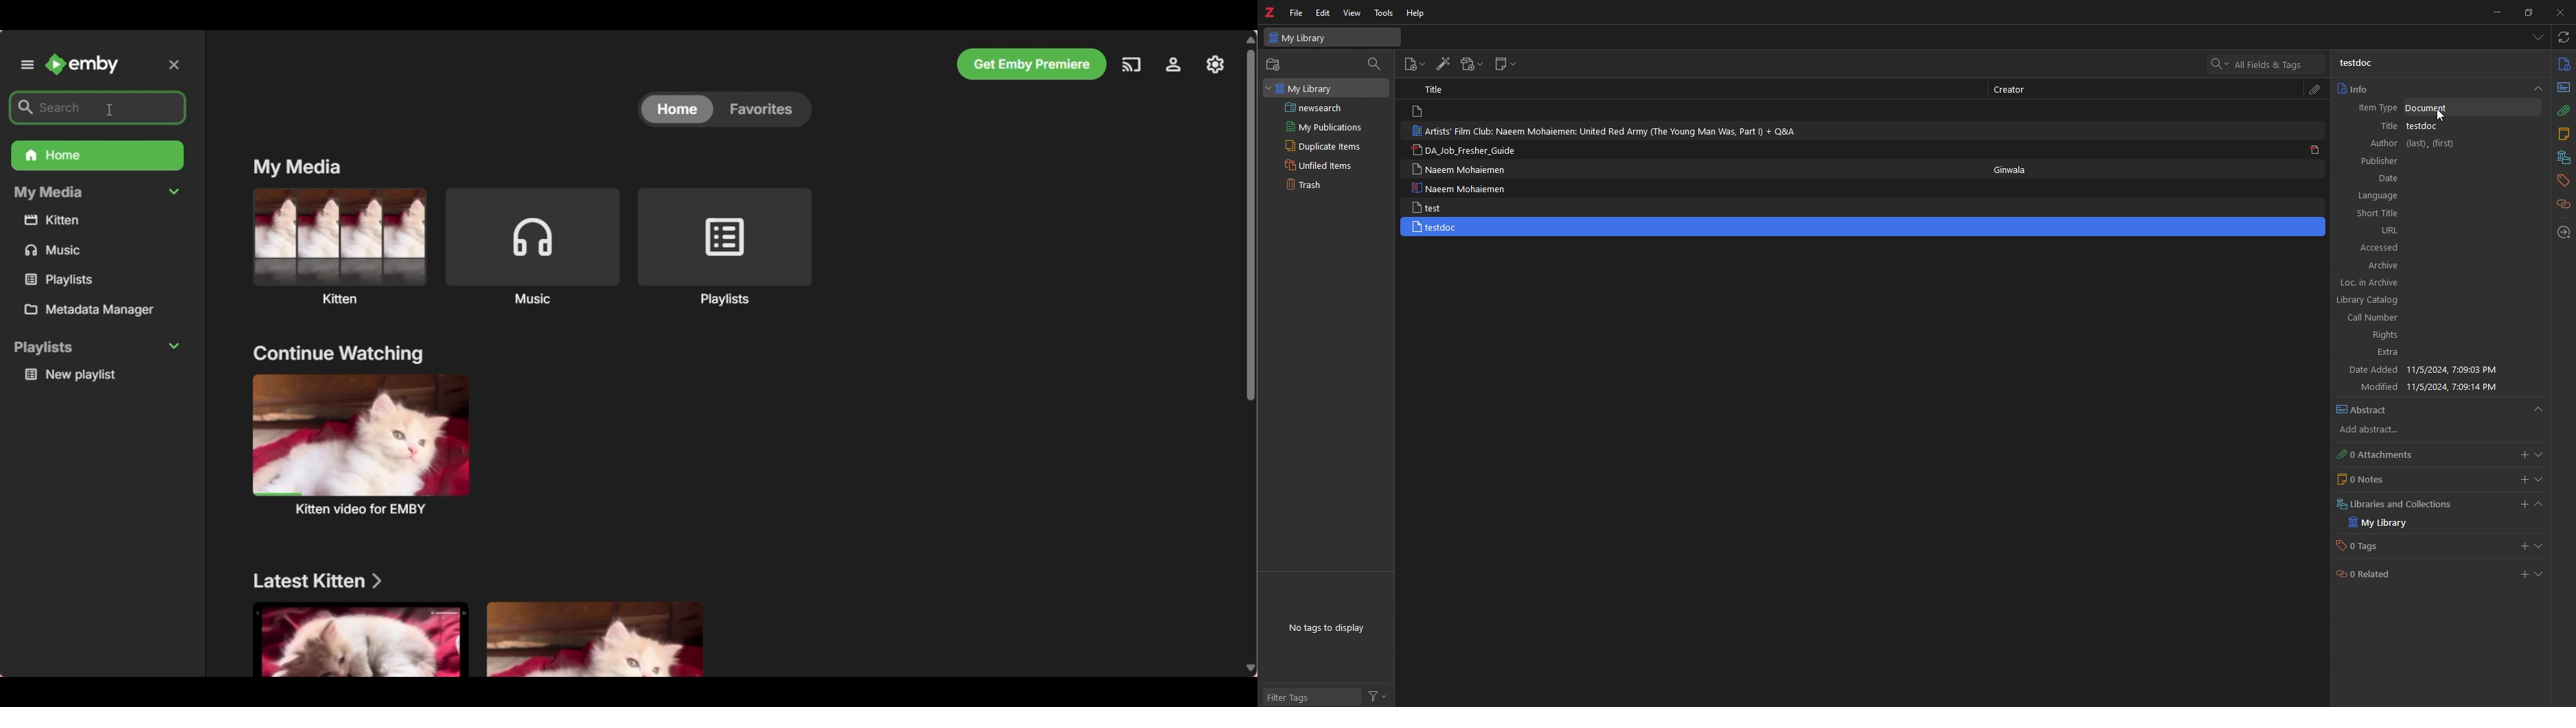  What do you see at coordinates (2539, 574) in the screenshot?
I see `show` at bounding box center [2539, 574].